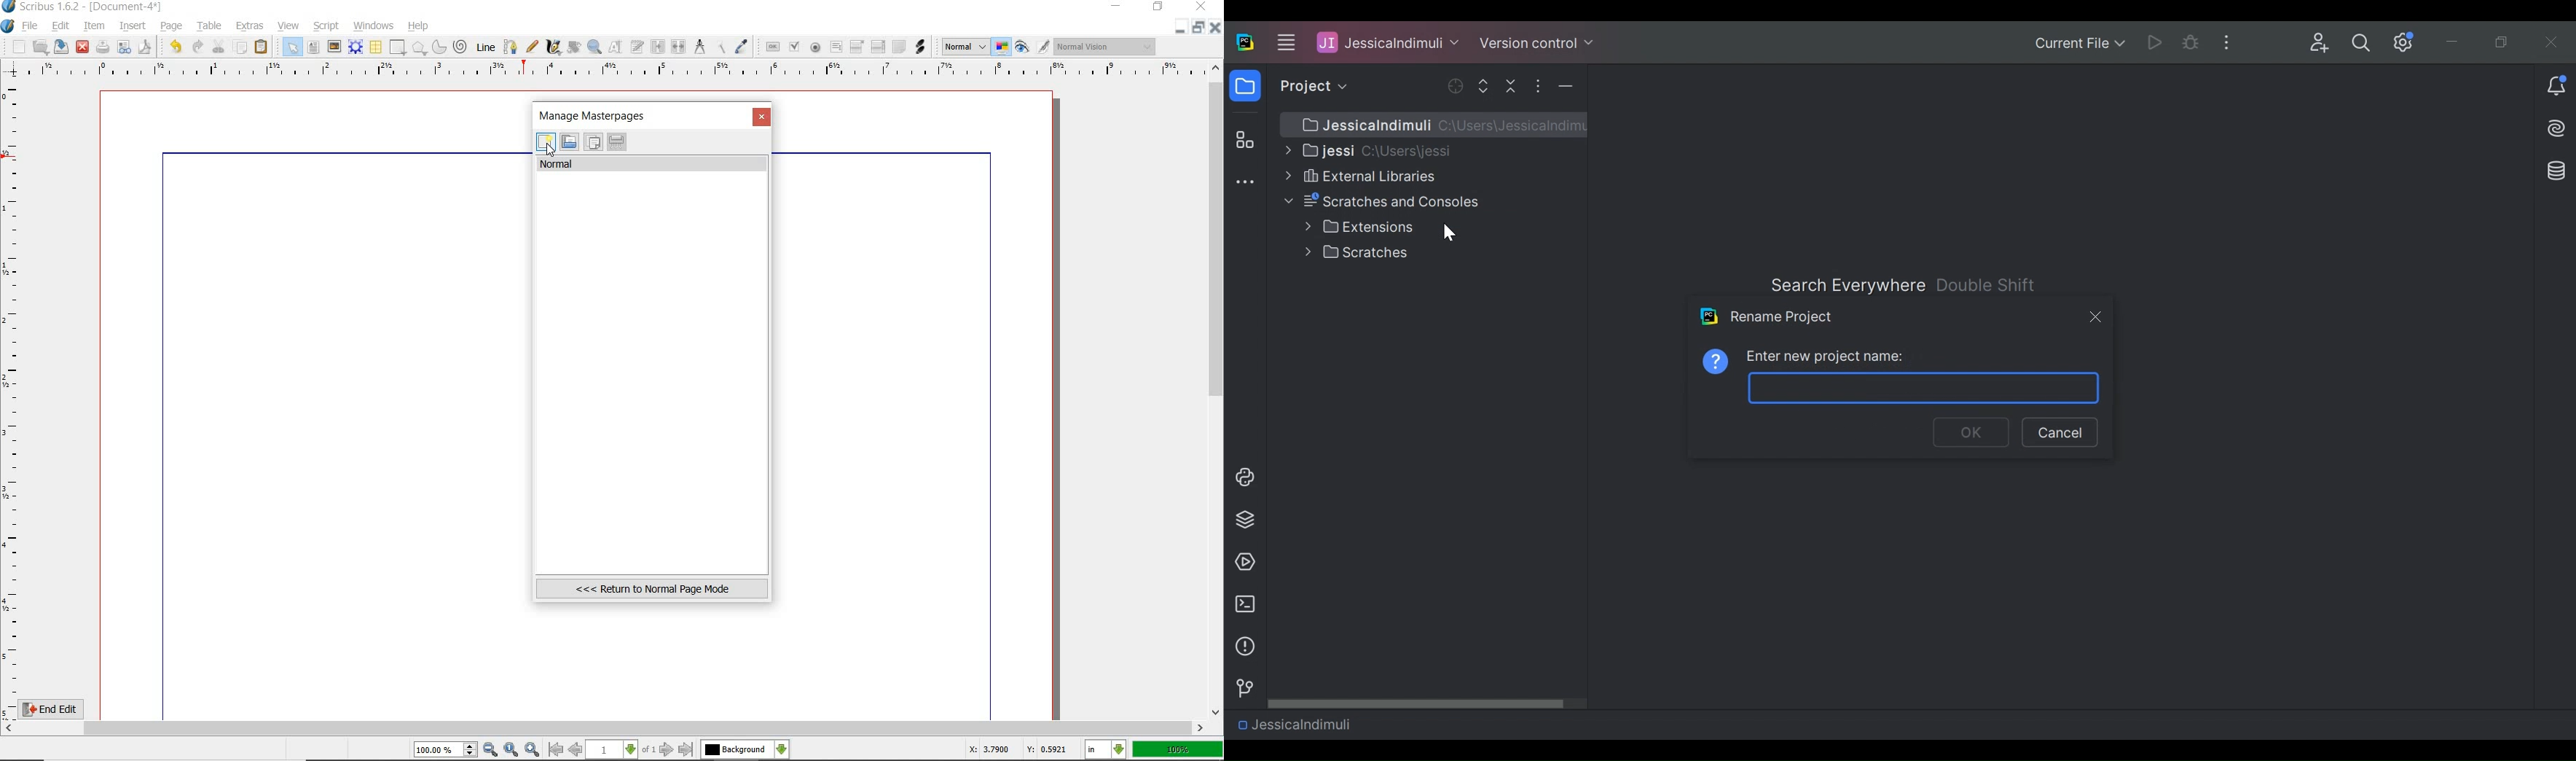 Image resolution: width=2576 pixels, height=784 pixels. What do you see at coordinates (1002, 48) in the screenshot?
I see `toggle color management` at bounding box center [1002, 48].